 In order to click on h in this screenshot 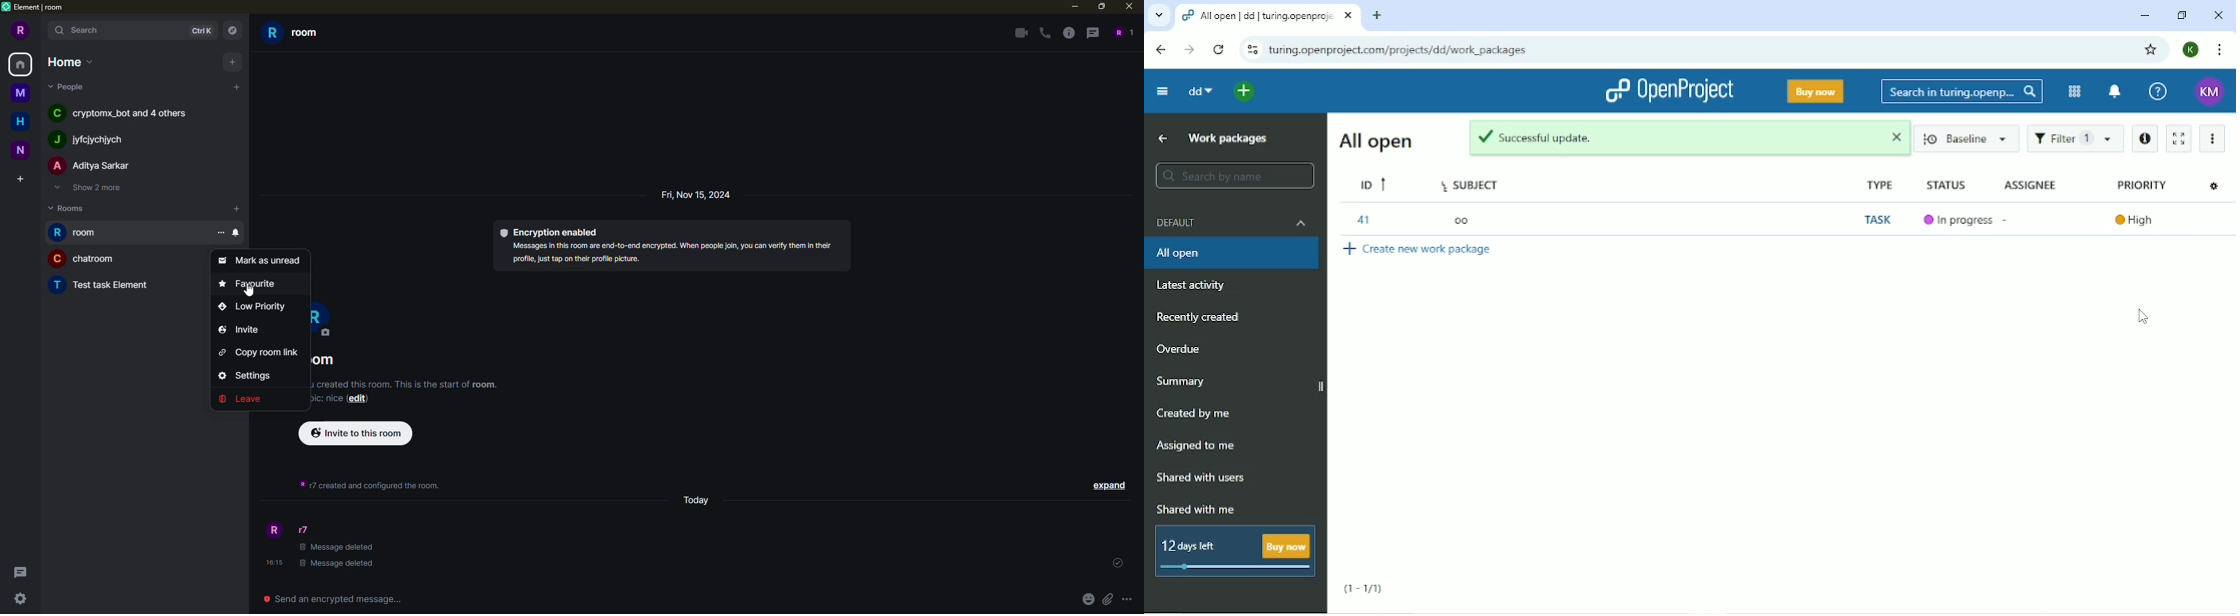, I will do `click(19, 122)`.